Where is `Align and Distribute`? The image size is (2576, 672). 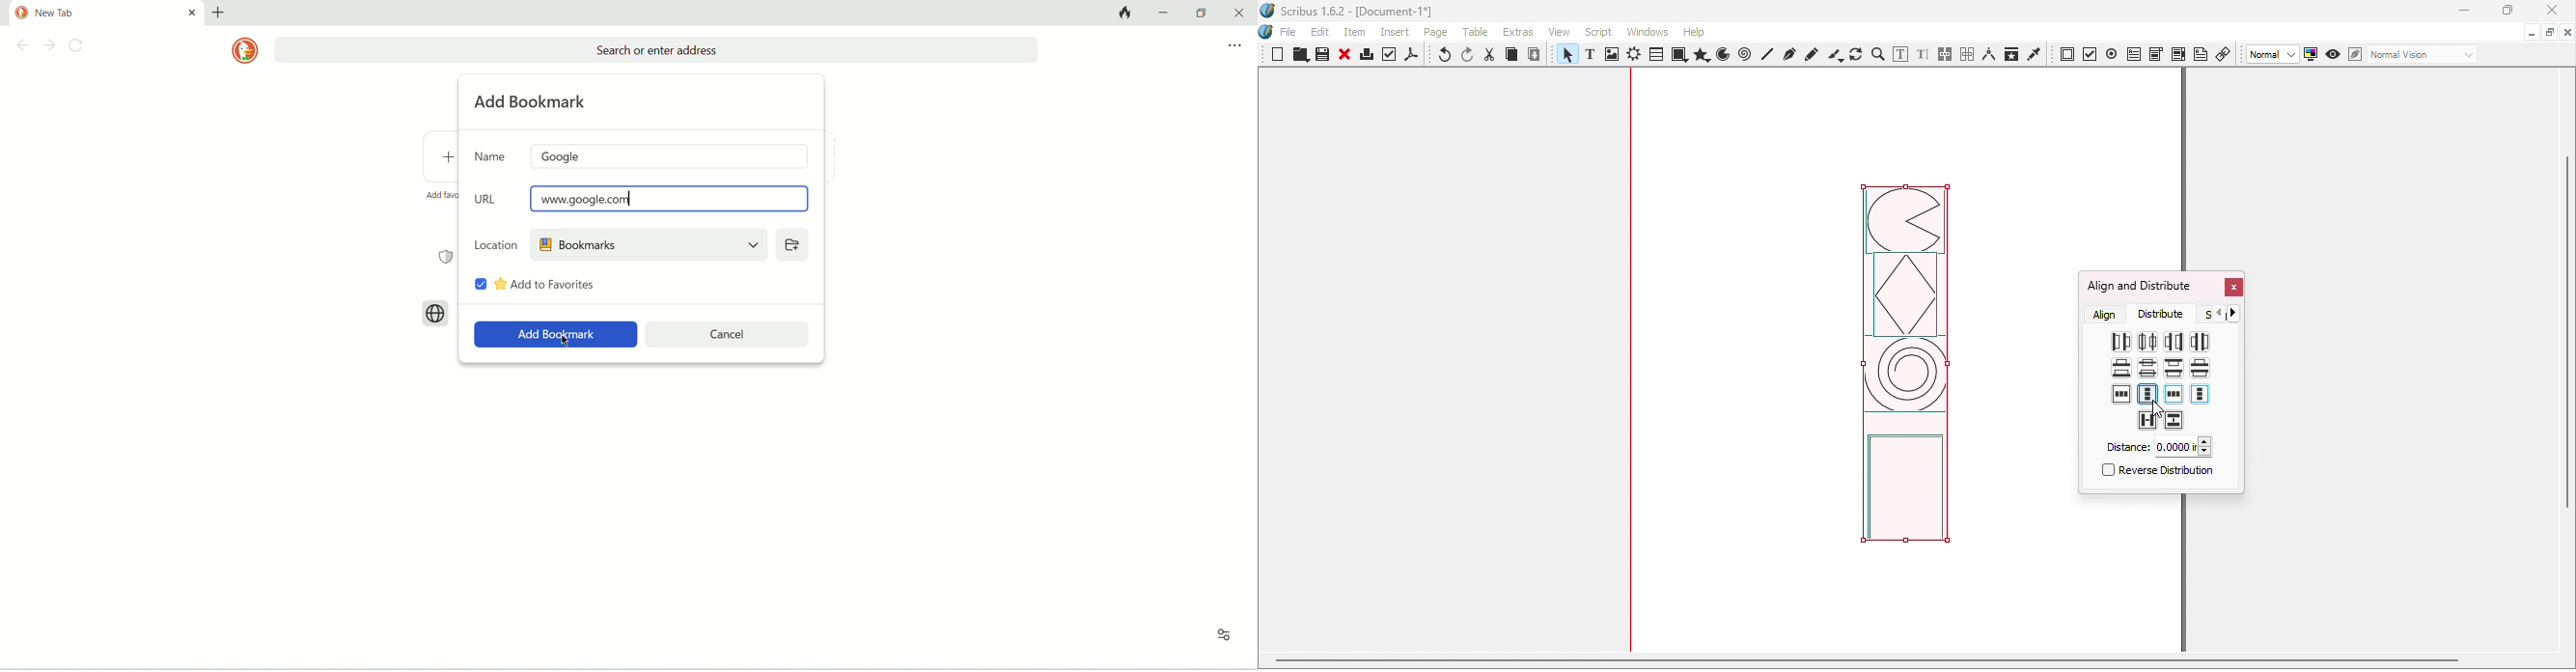 Align and Distribute is located at coordinates (2139, 286).